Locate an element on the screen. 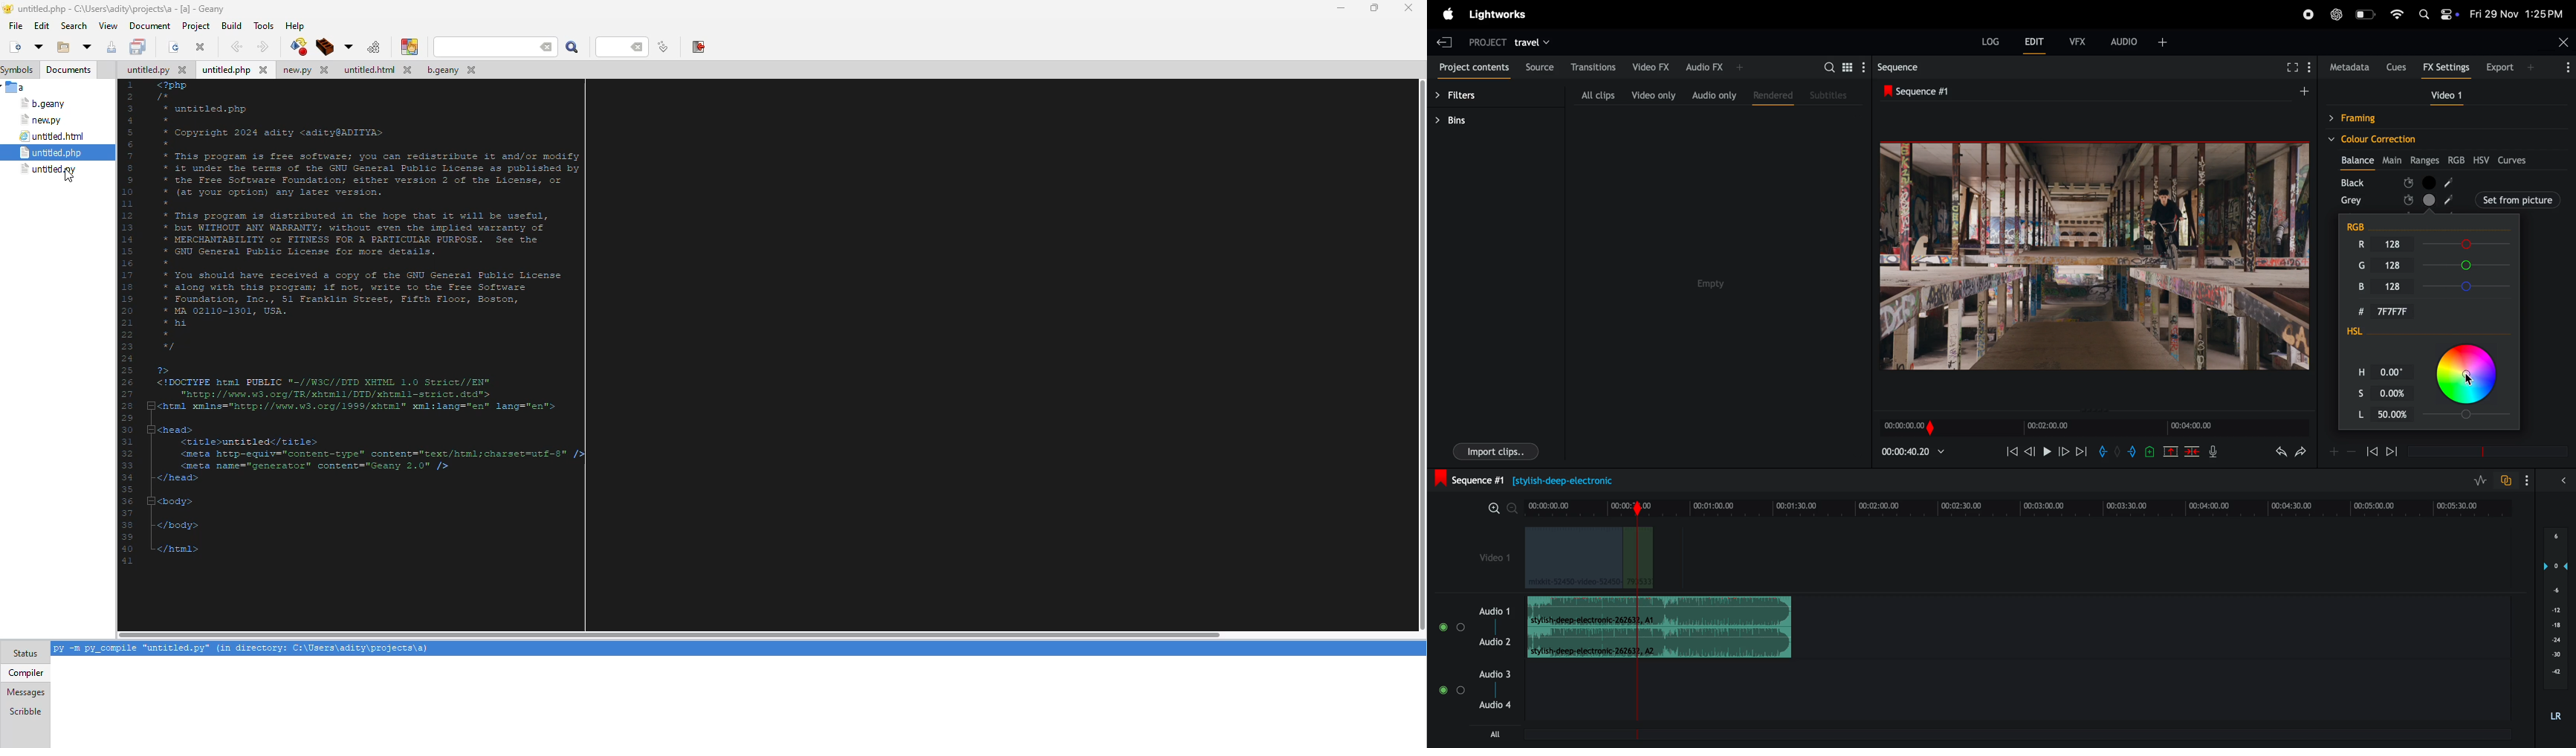  audio only is located at coordinates (1712, 94).